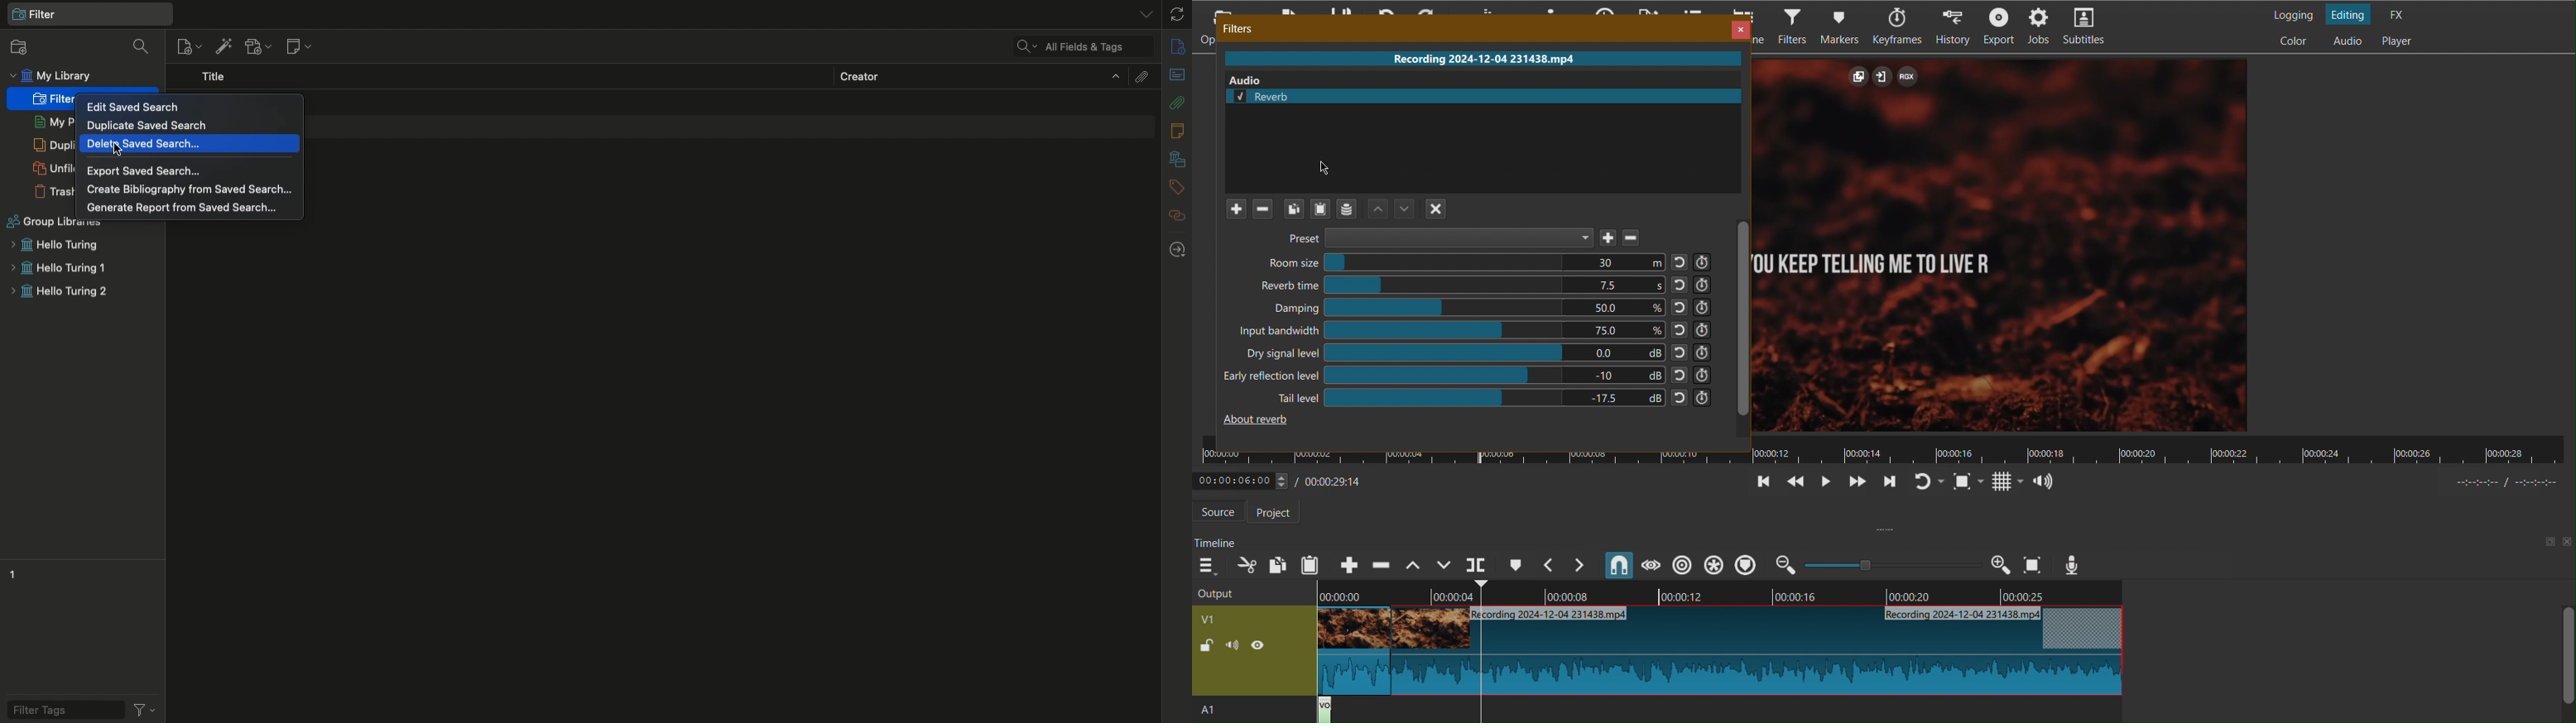 The width and height of the screenshot is (2576, 728). Describe the element at coordinates (1893, 564) in the screenshot. I see `Zoom` at that location.